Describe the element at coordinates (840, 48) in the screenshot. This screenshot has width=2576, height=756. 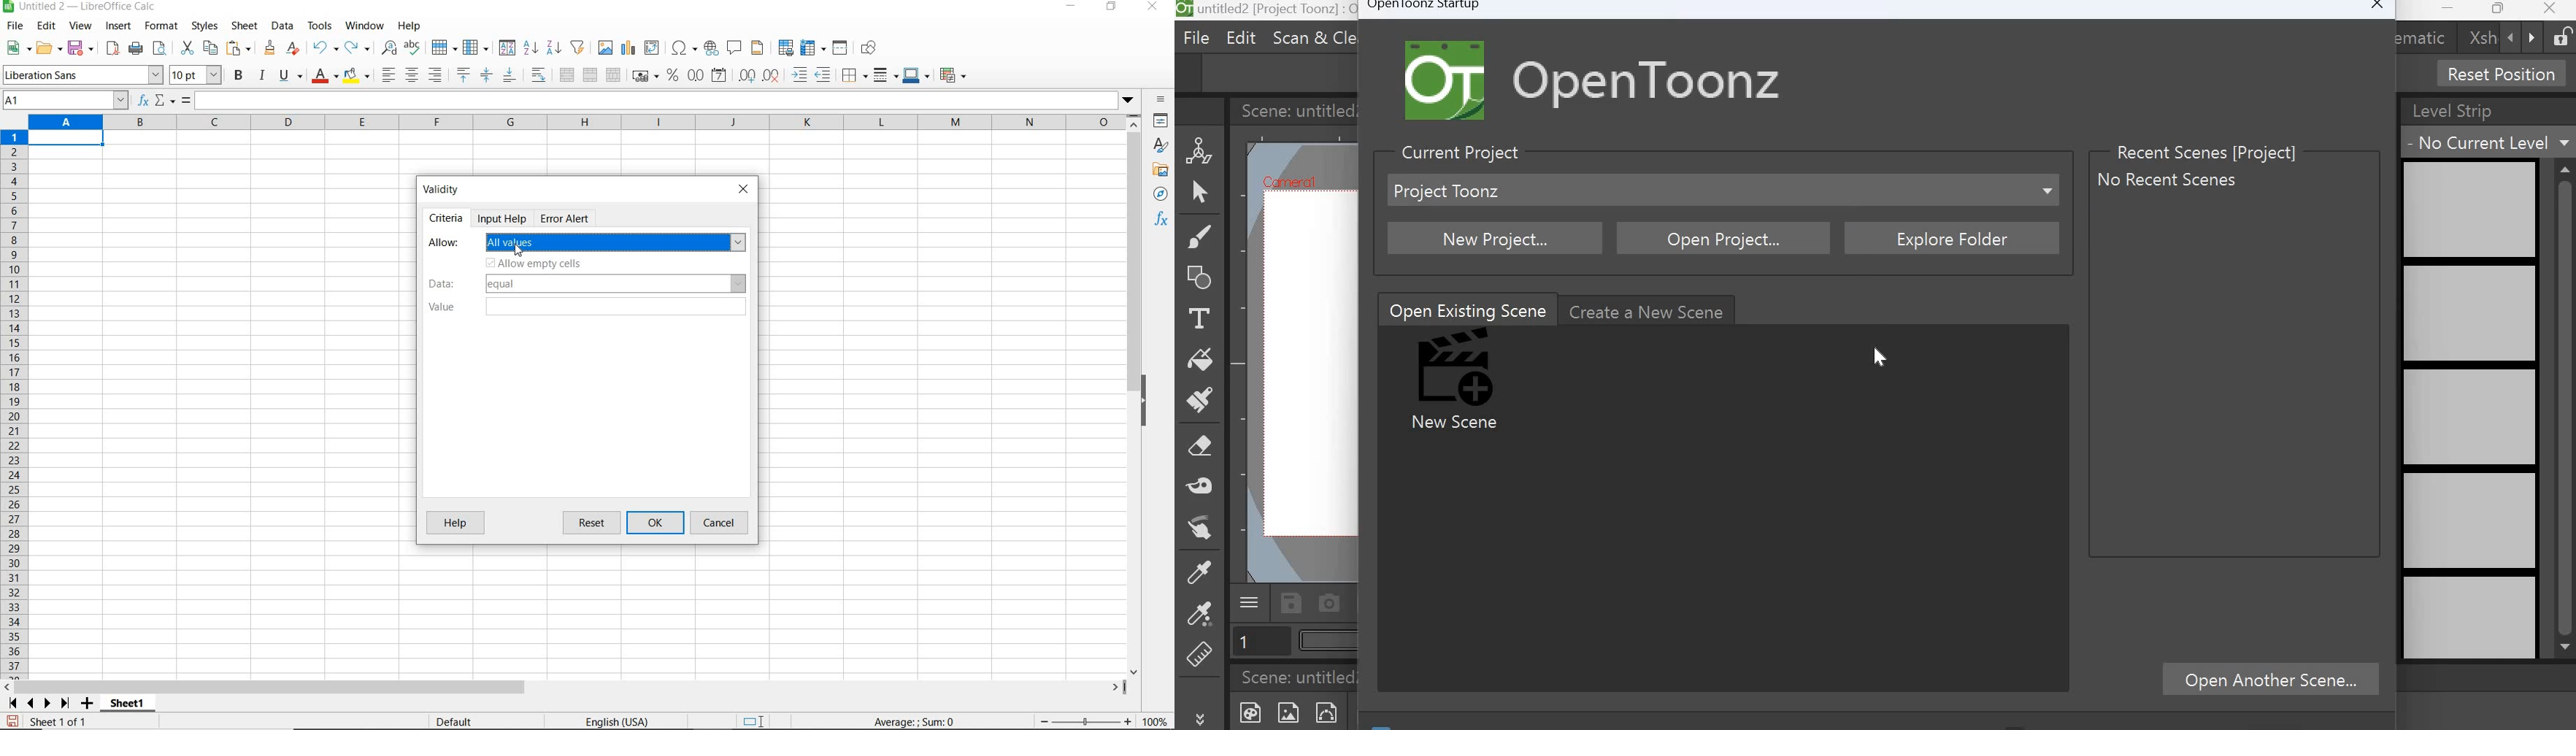
I see `split window` at that location.